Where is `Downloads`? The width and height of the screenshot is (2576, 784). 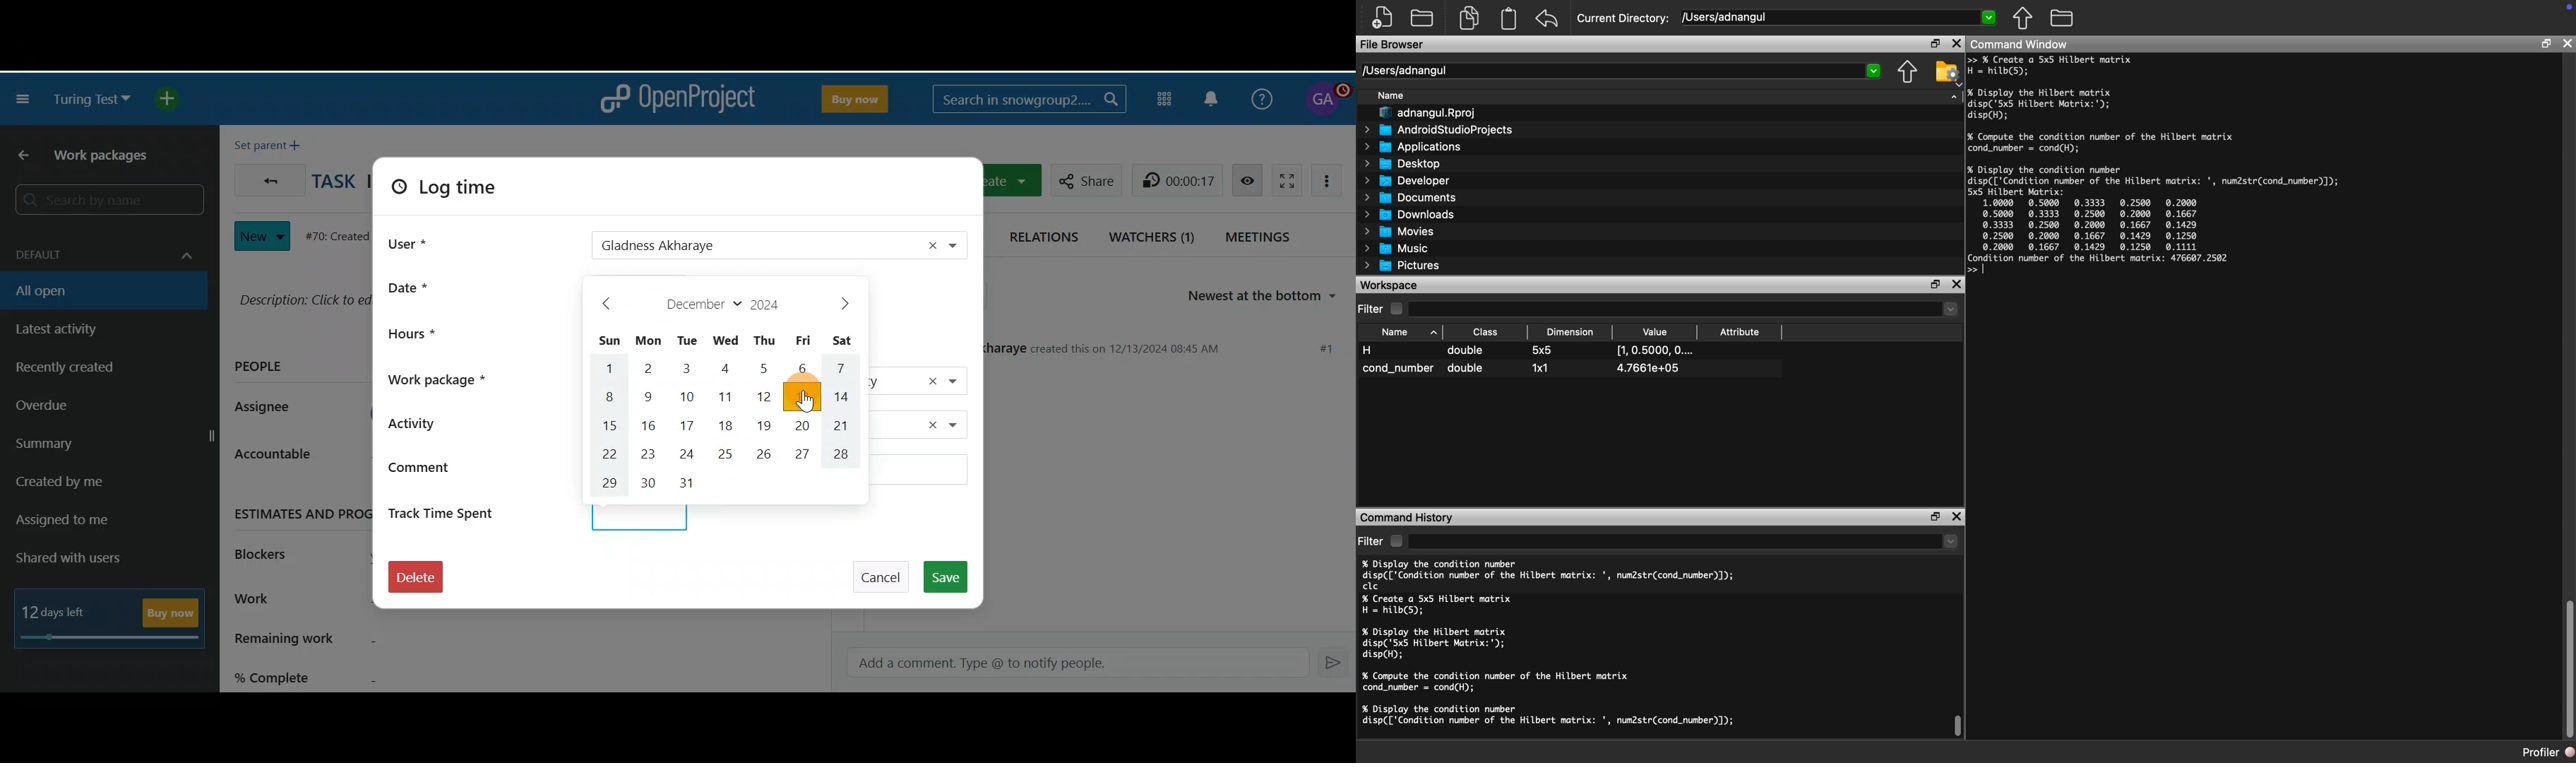 Downloads is located at coordinates (1410, 214).